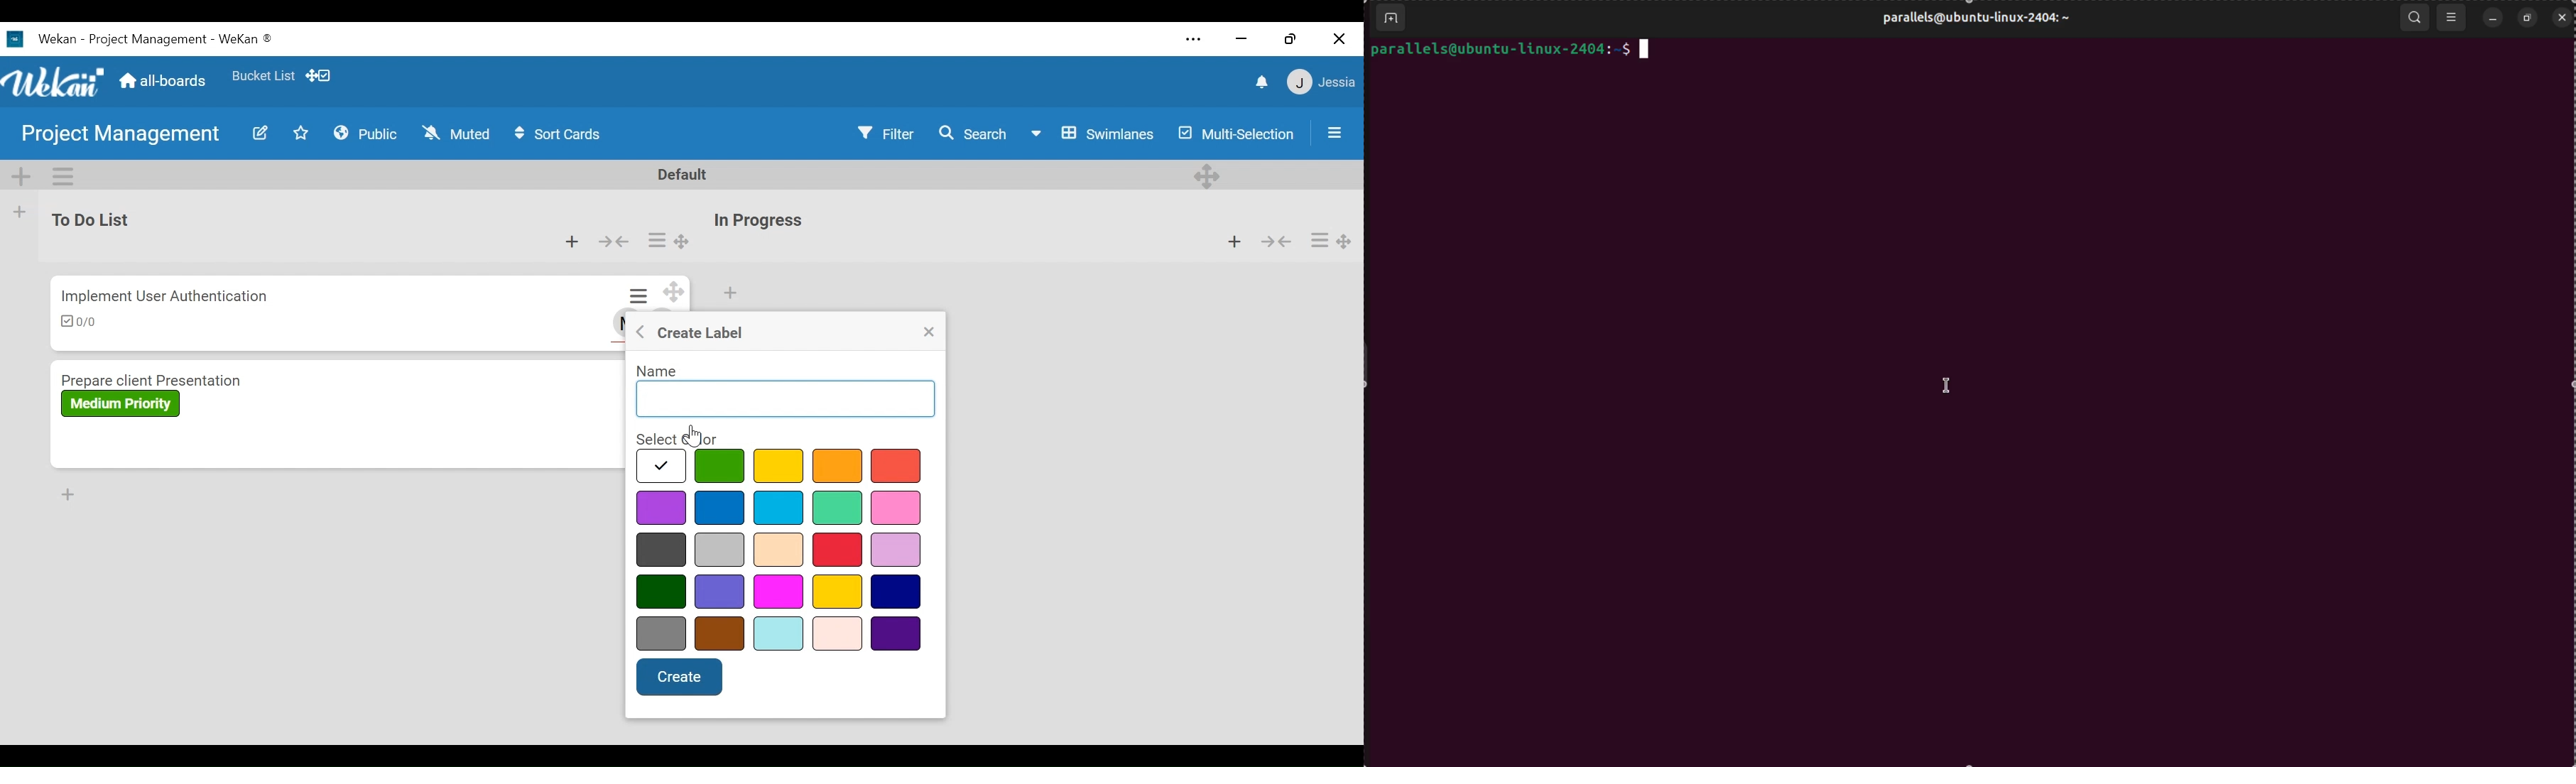  Describe the element at coordinates (1290, 38) in the screenshot. I see `restore` at that location.